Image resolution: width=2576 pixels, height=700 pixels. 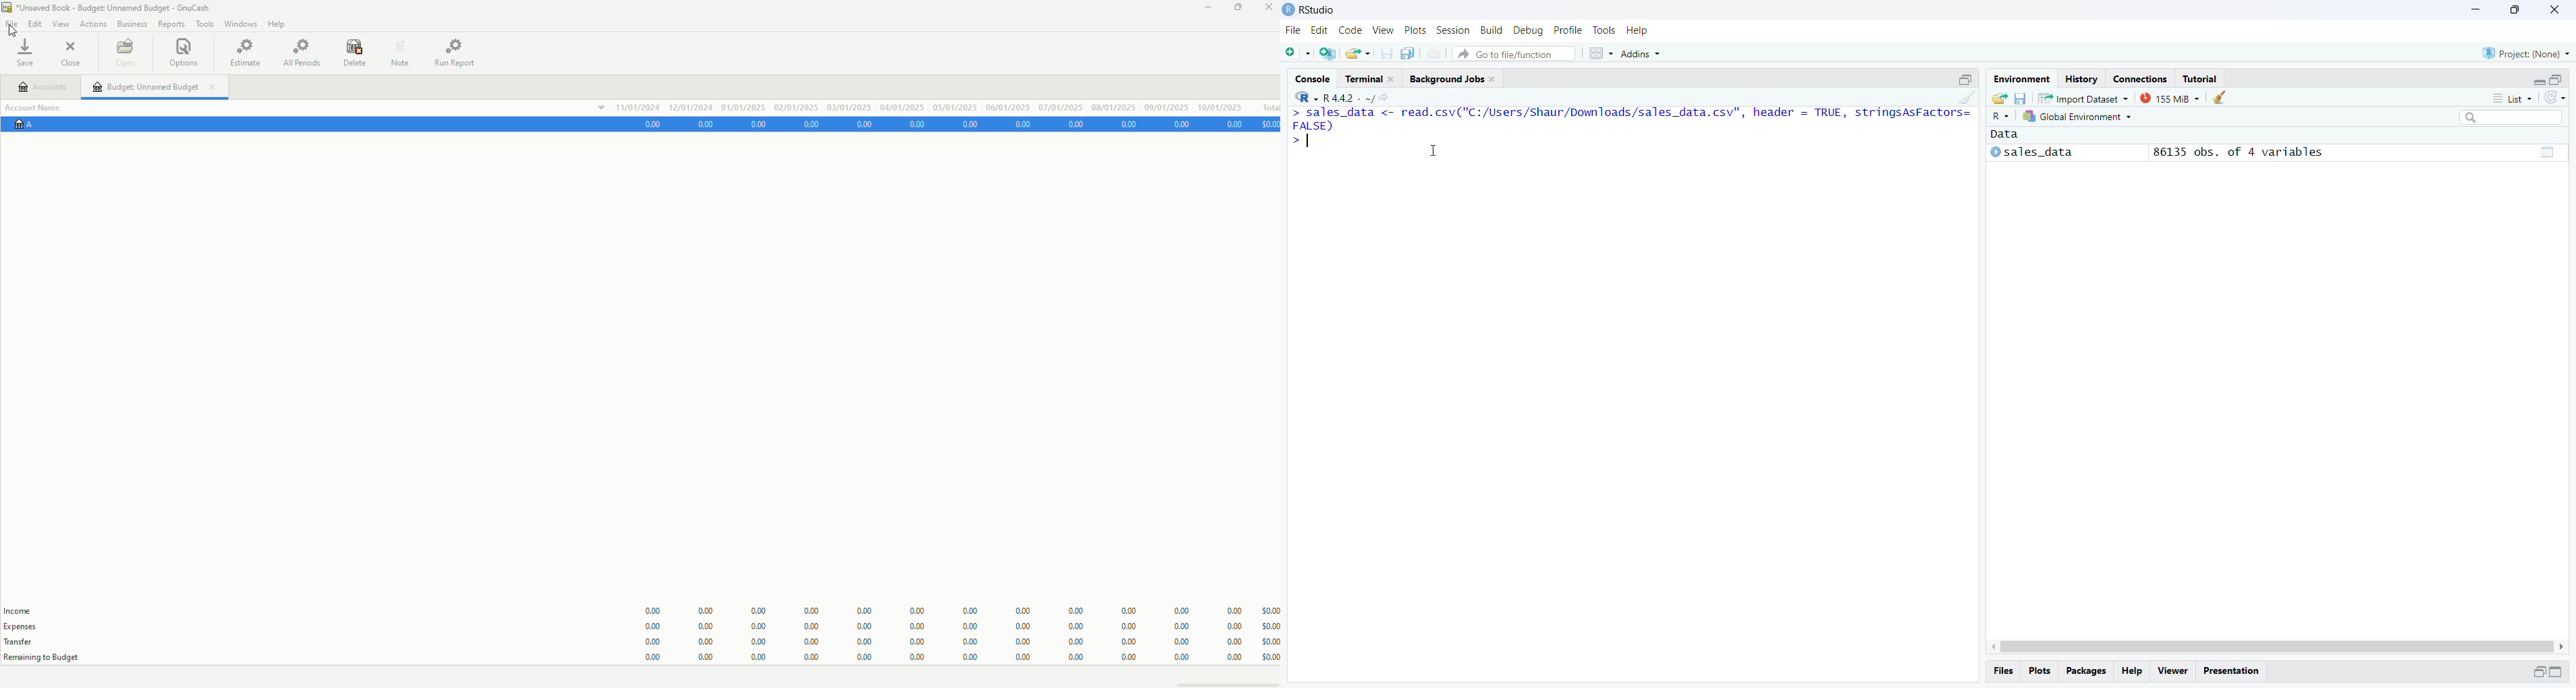 What do you see at coordinates (35, 22) in the screenshot?
I see `Edit` at bounding box center [35, 22].